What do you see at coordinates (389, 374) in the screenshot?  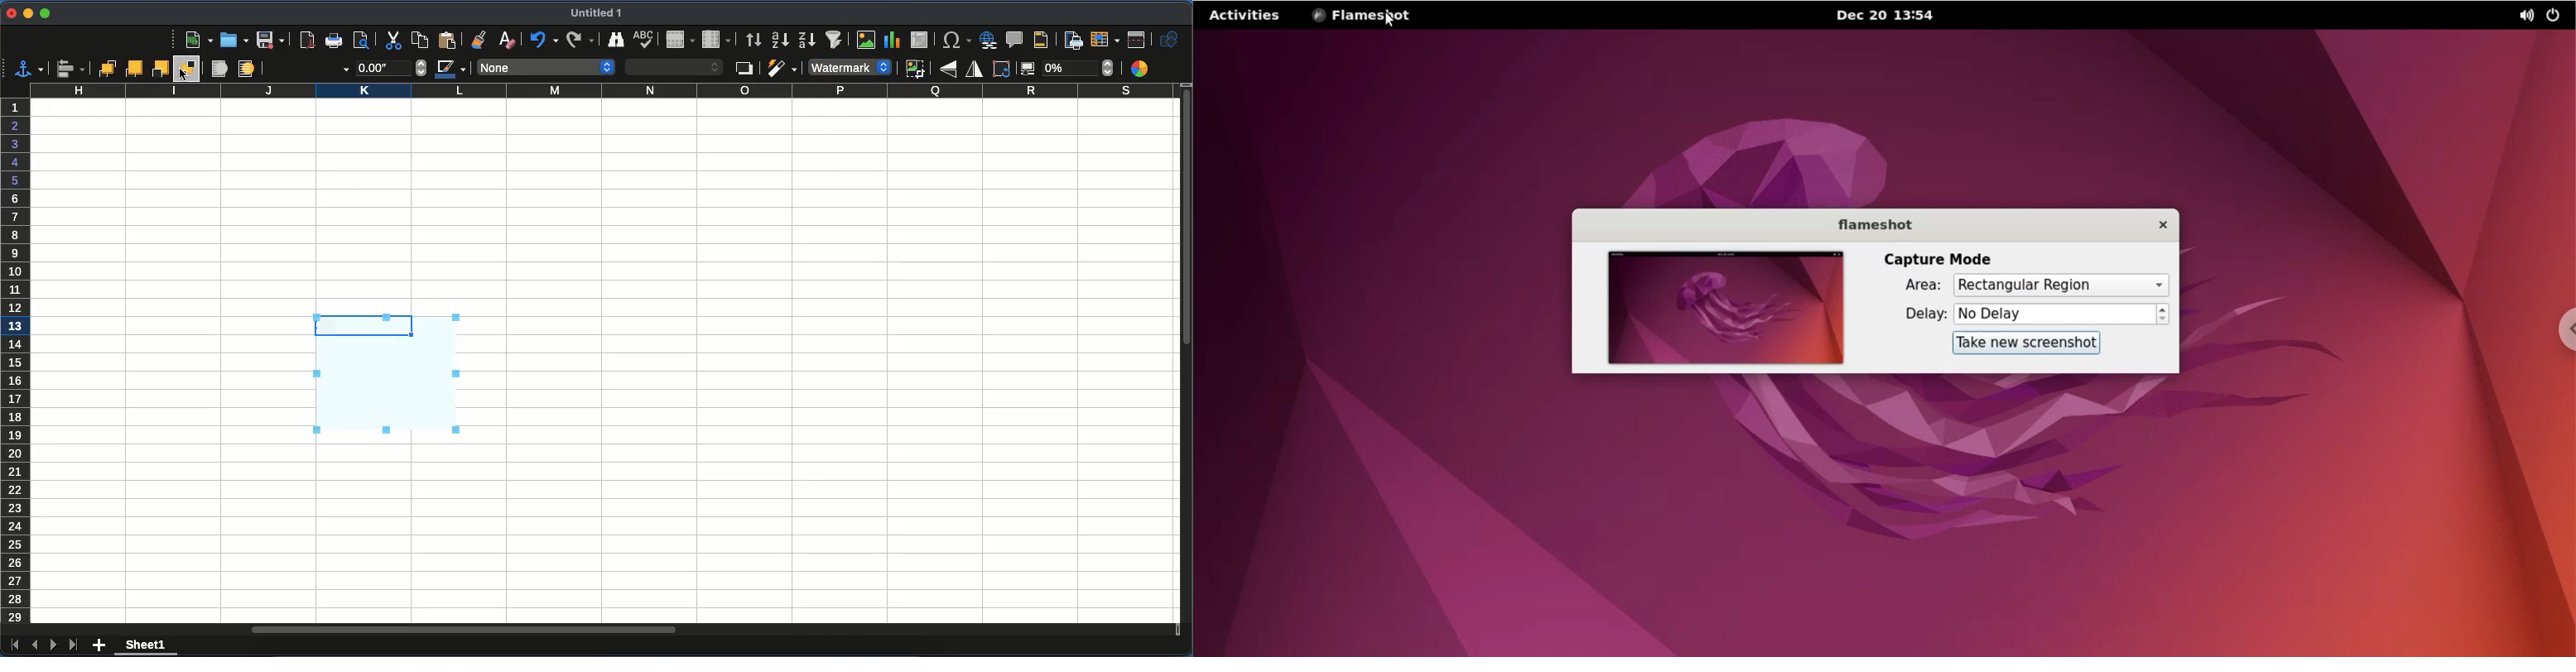 I see `watermark` at bounding box center [389, 374].